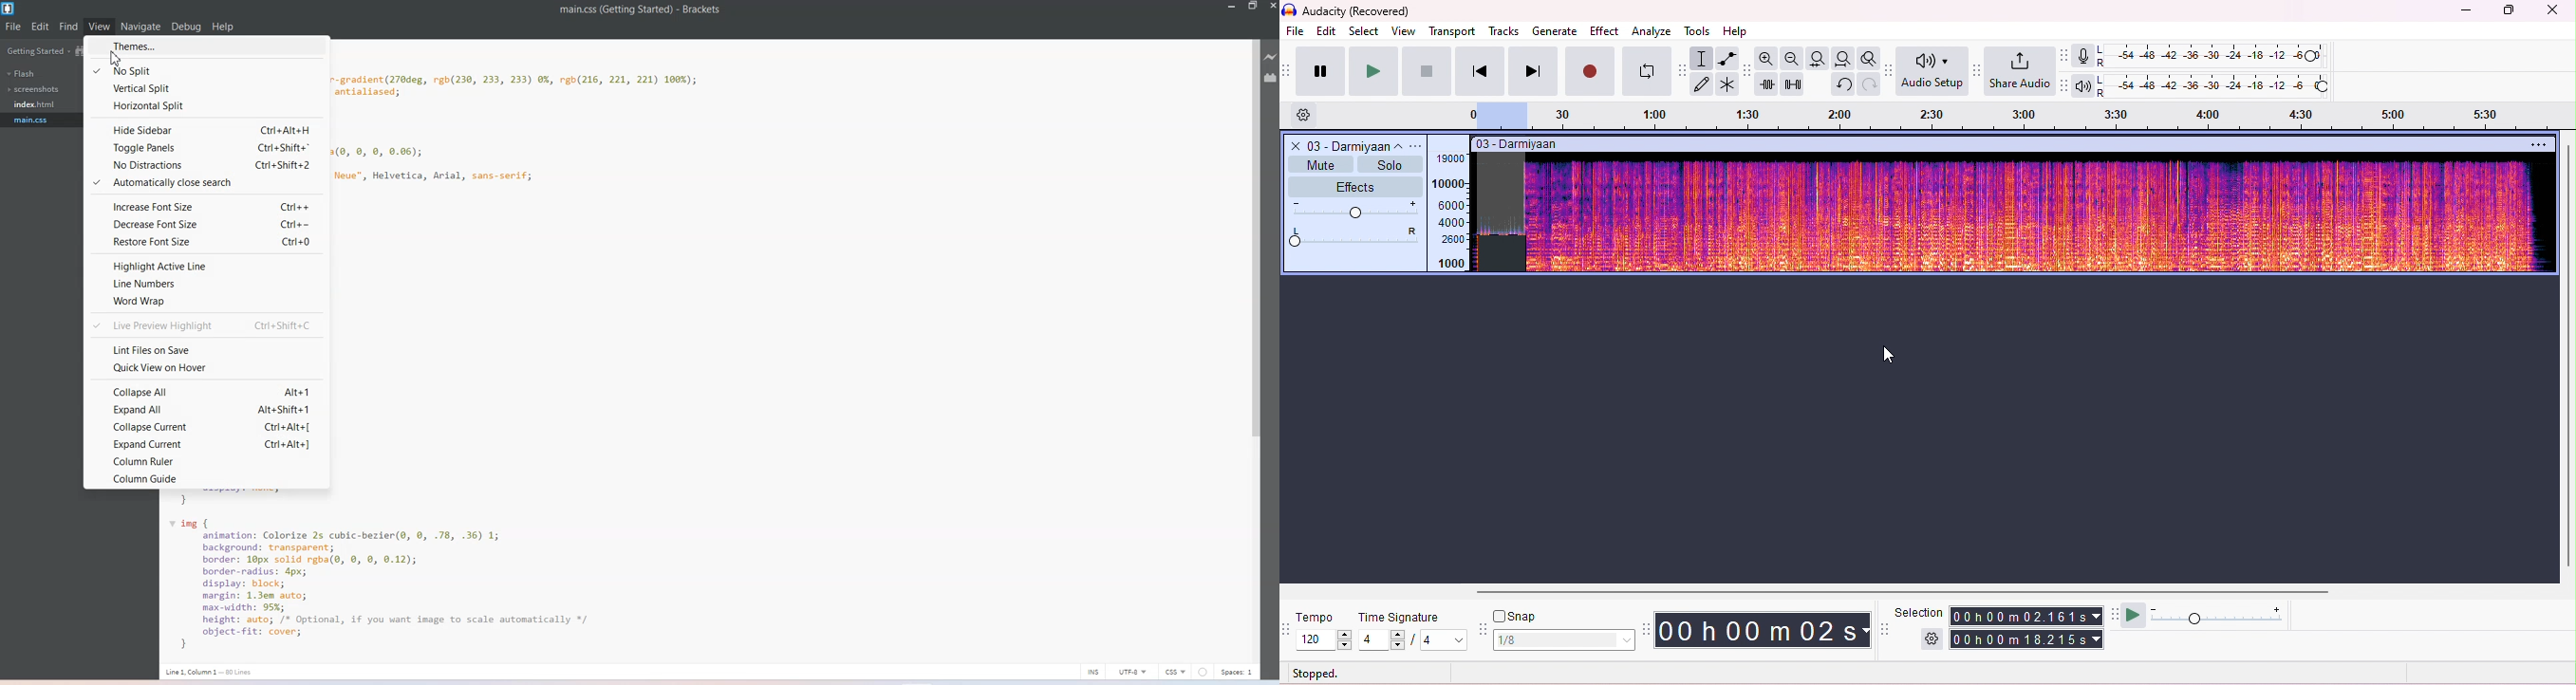  What do you see at coordinates (1254, 7) in the screenshot?
I see `Maximize` at bounding box center [1254, 7].